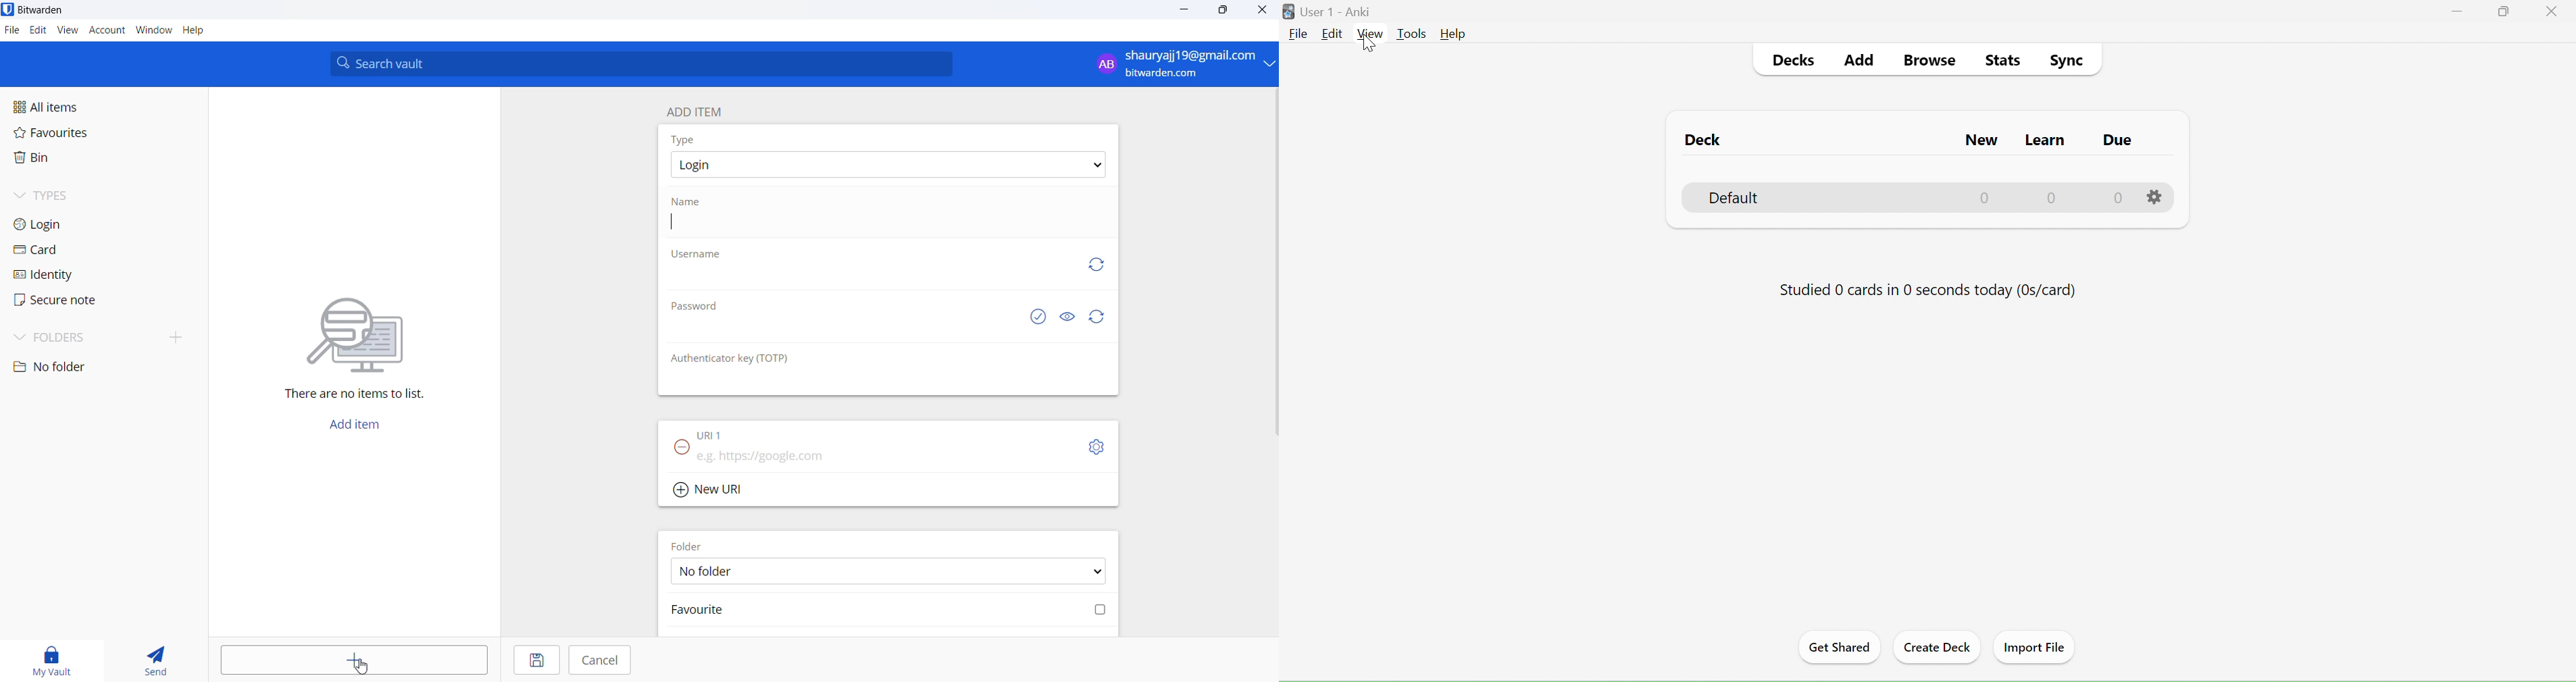 The image size is (2576, 700). What do you see at coordinates (686, 140) in the screenshot?
I see `type` at bounding box center [686, 140].